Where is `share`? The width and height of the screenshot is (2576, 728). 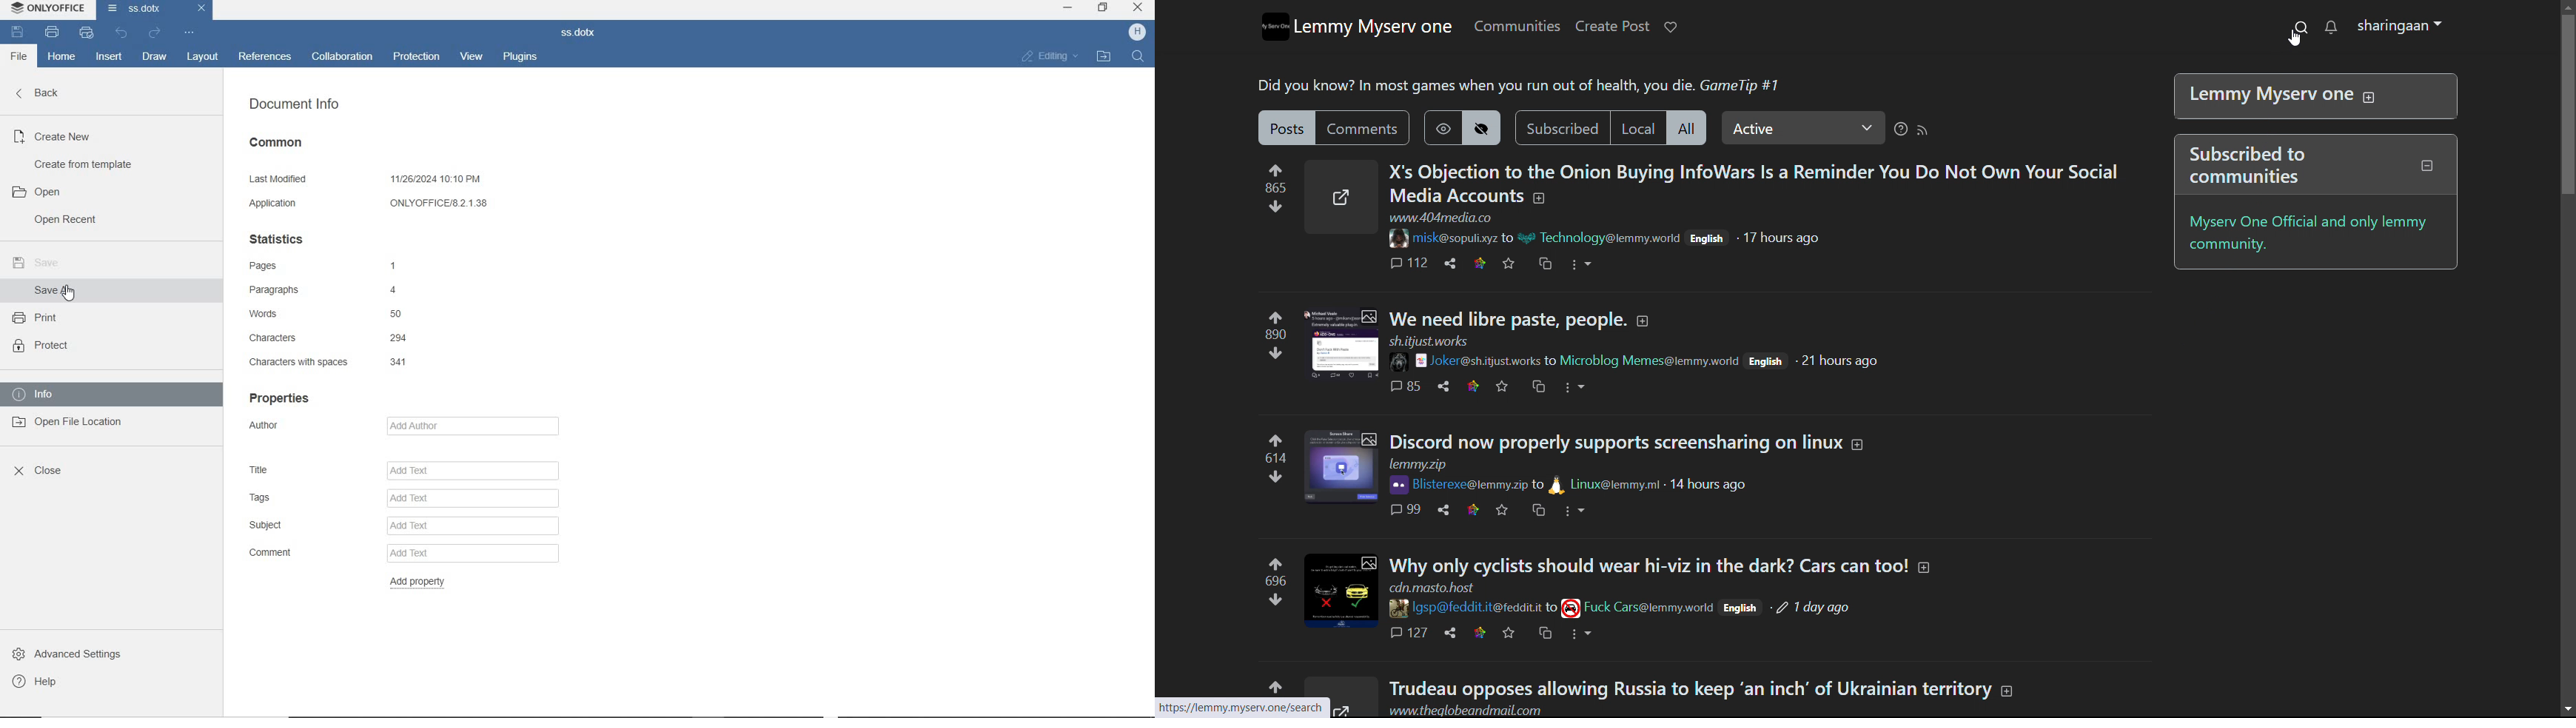
share is located at coordinates (1442, 509).